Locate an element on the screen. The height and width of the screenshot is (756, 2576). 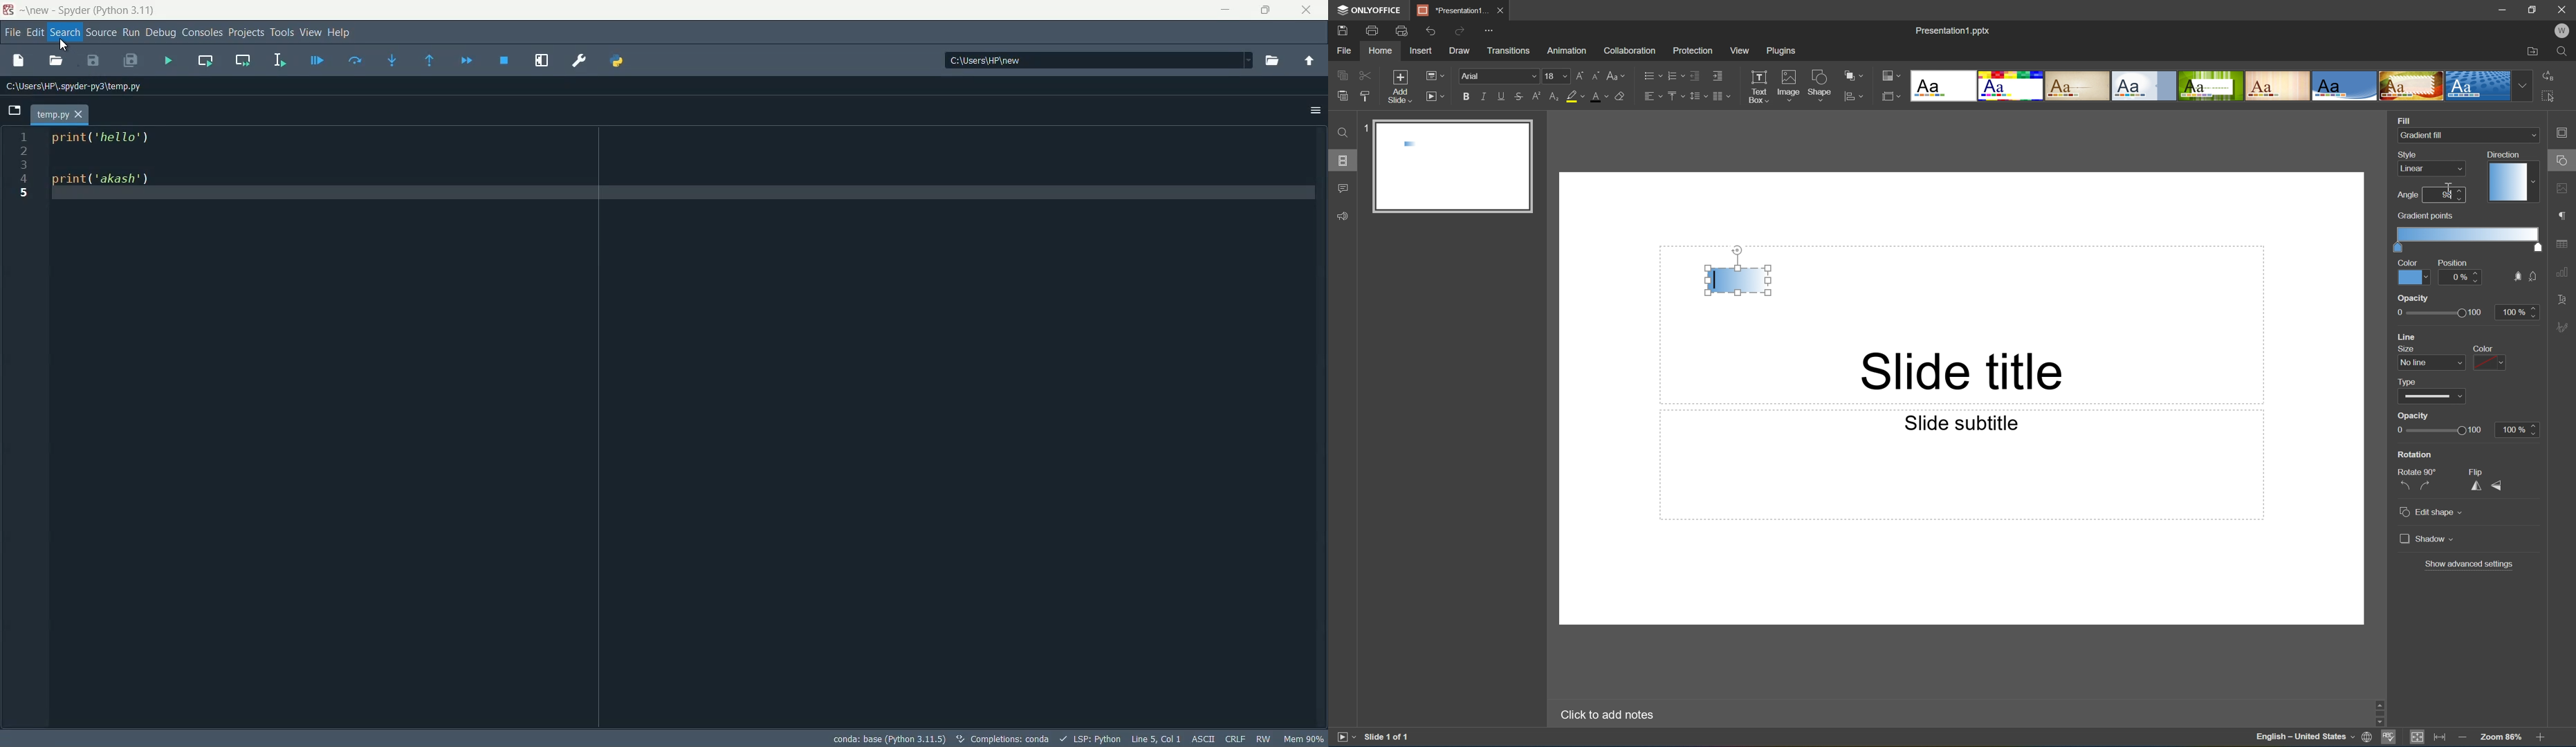
Protection is located at coordinates (1692, 50).